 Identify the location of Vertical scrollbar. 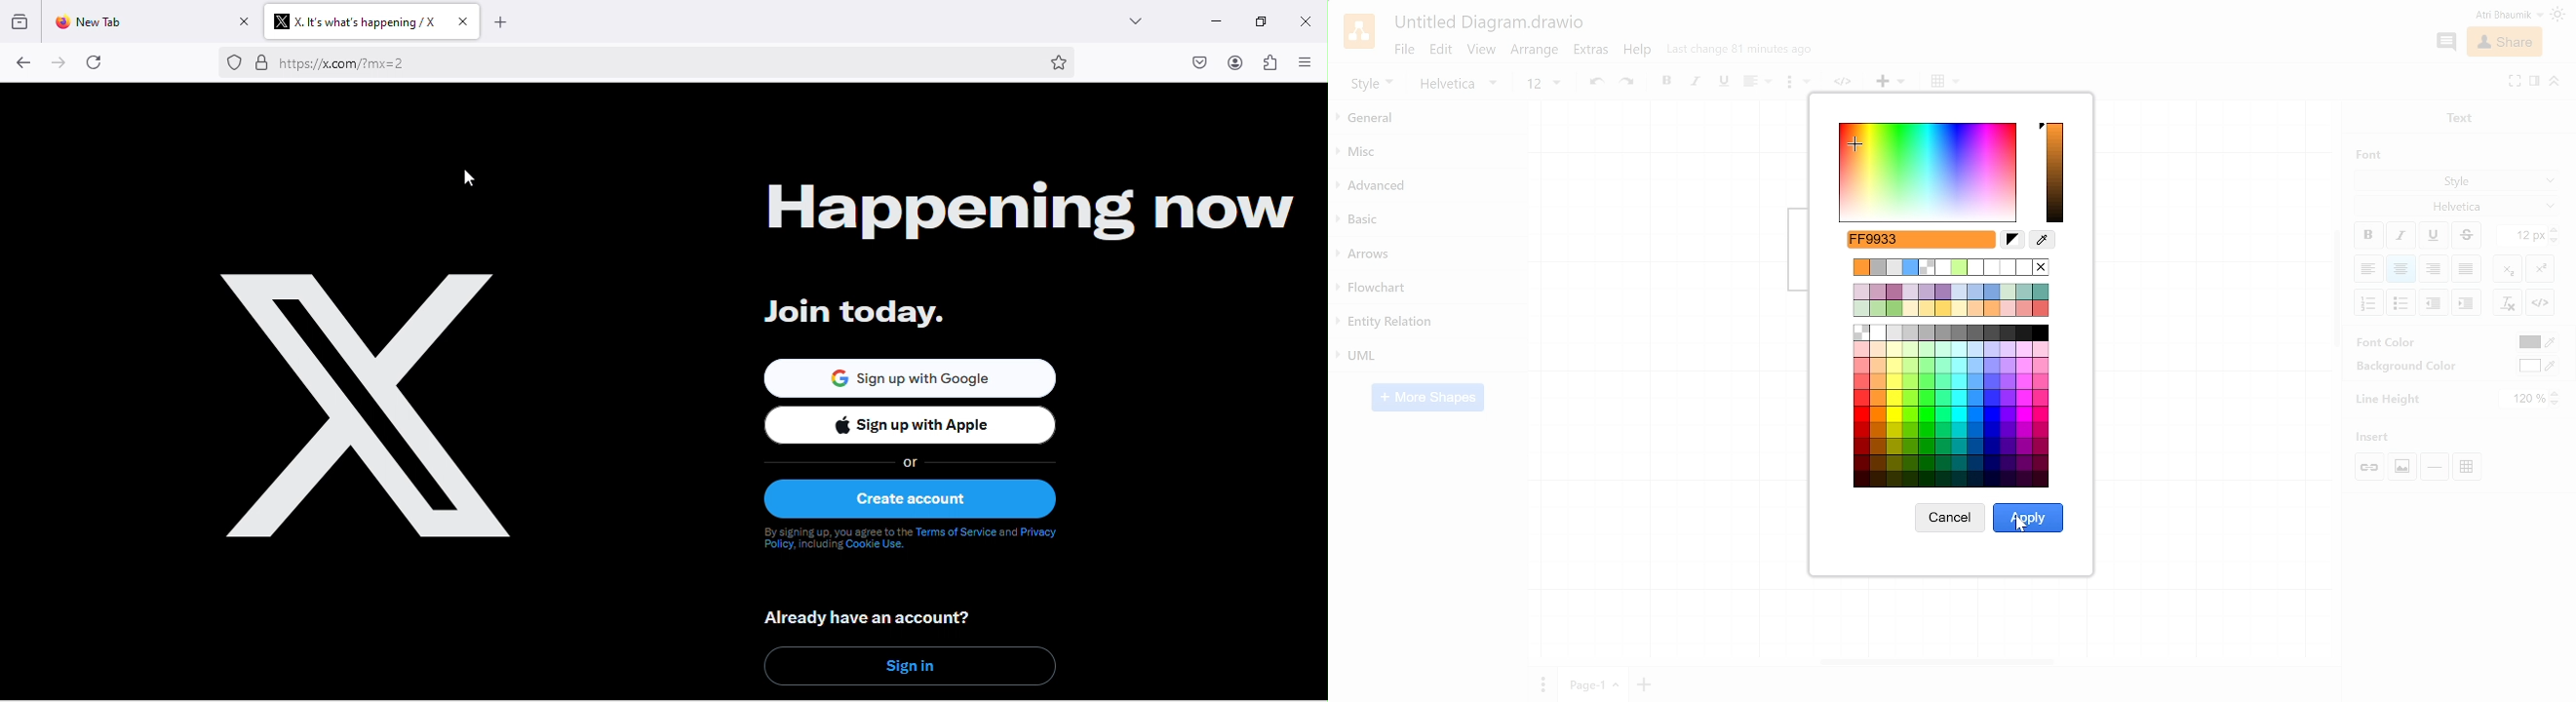
(2337, 292).